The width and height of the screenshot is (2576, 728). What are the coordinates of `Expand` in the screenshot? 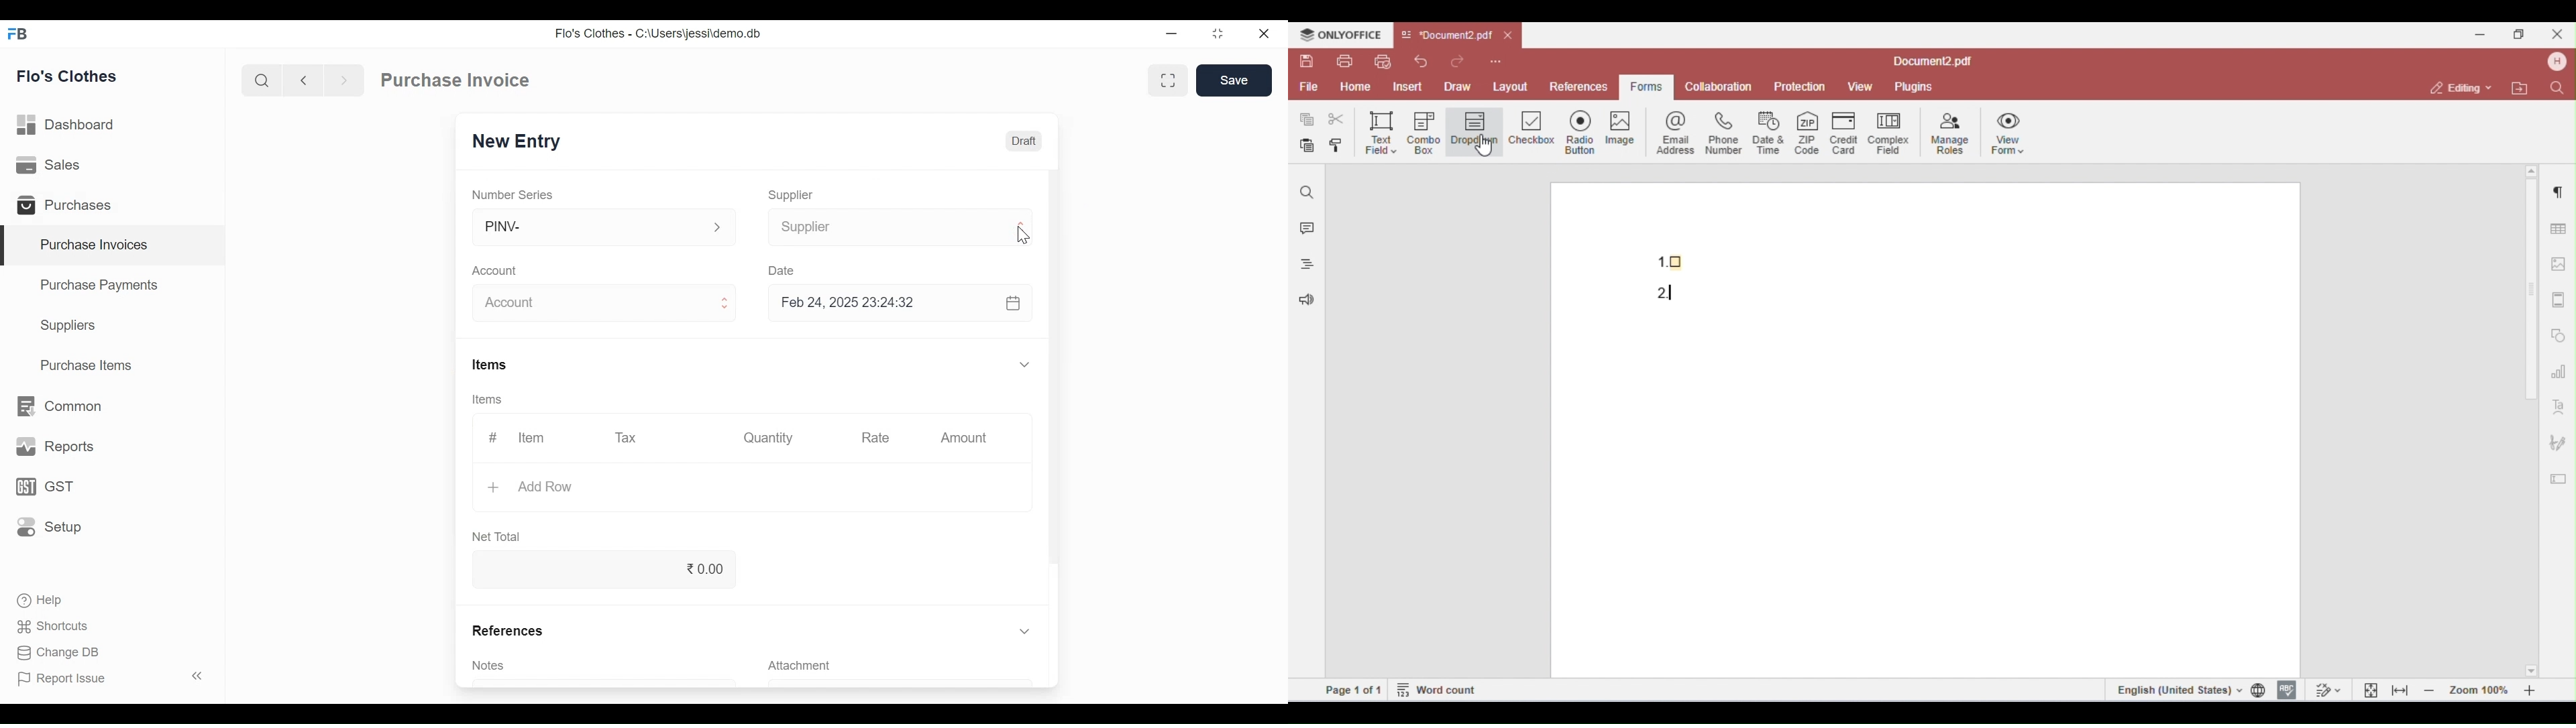 It's located at (1023, 231).